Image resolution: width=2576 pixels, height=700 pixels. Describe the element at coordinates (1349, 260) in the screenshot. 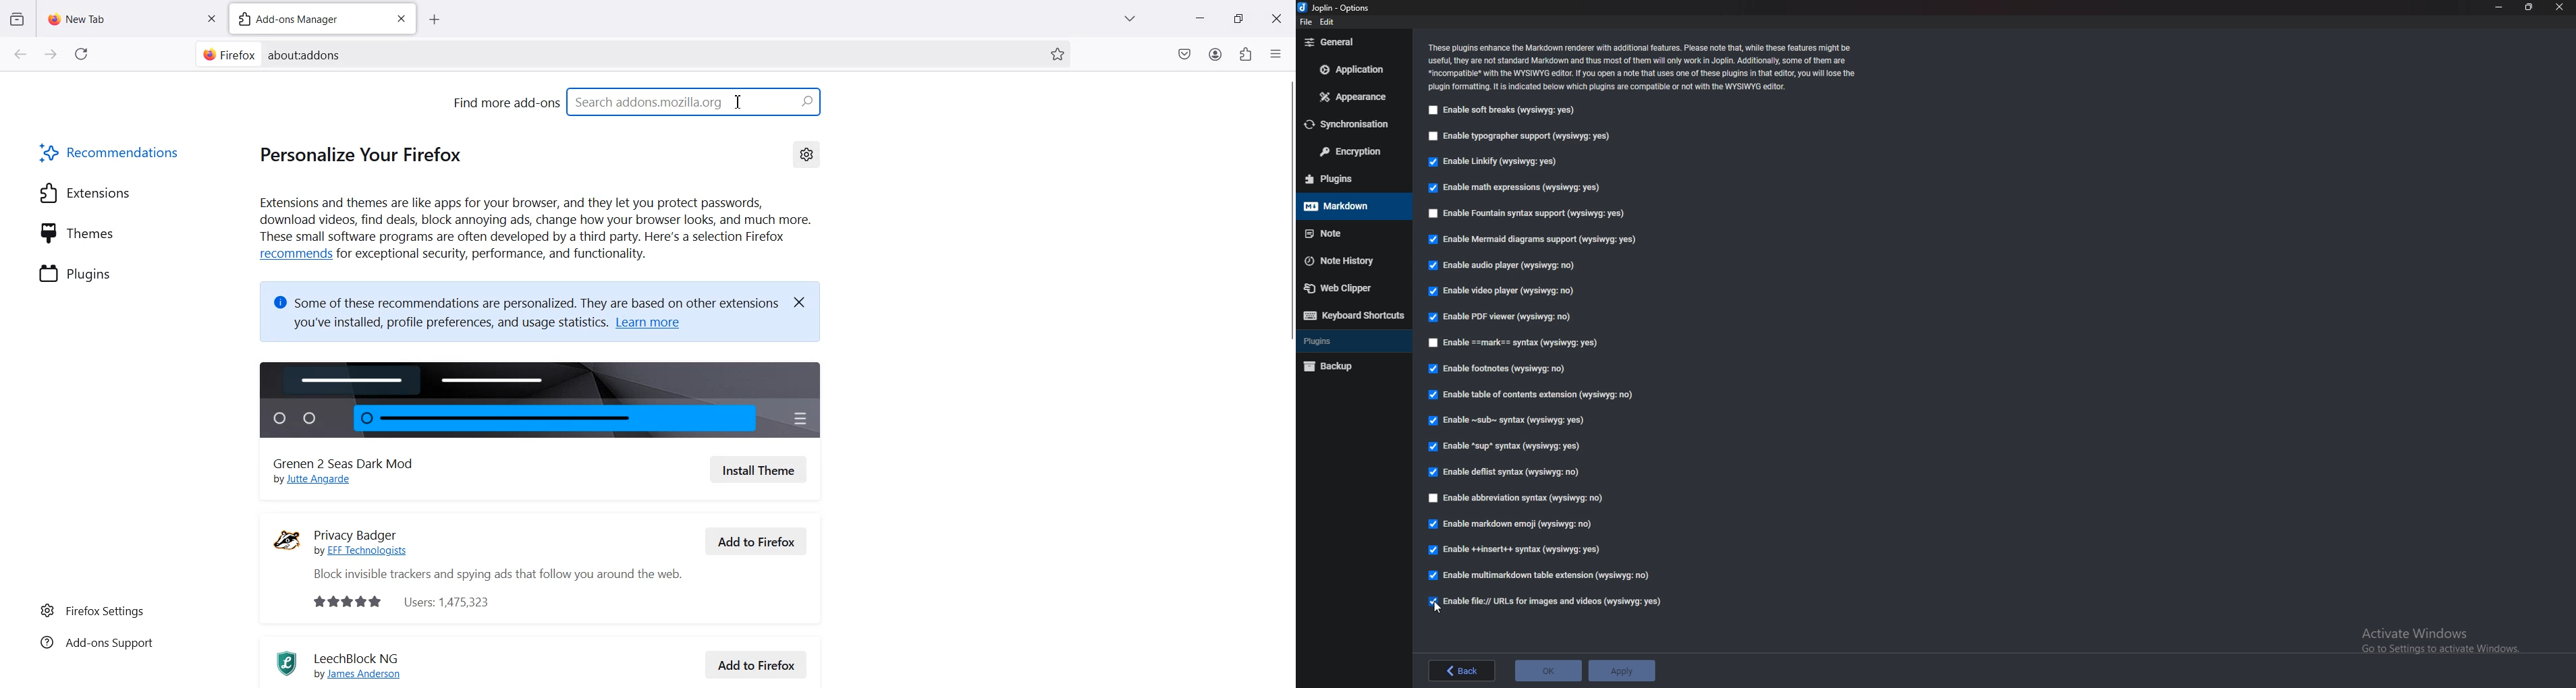

I see `Note history` at that location.